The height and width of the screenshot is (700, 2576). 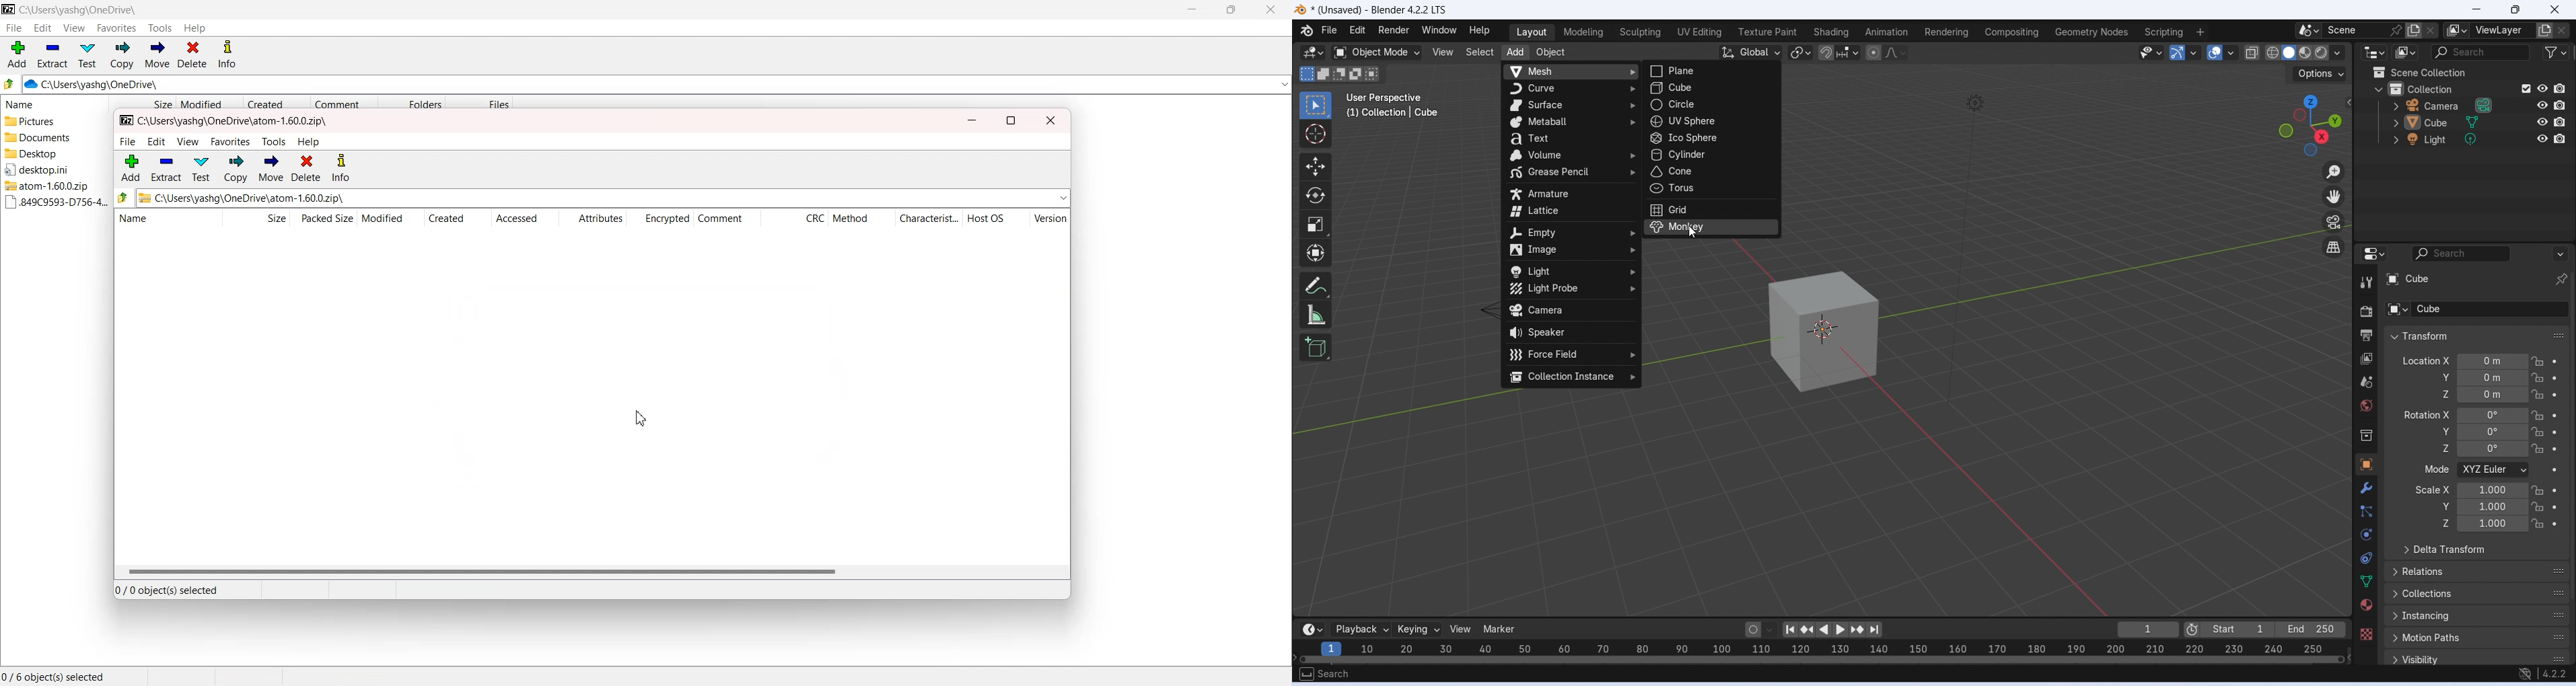 What do you see at coordinates (1419, 630) in the screenshot?
I see `keying` at bounding box center [1419, 630].